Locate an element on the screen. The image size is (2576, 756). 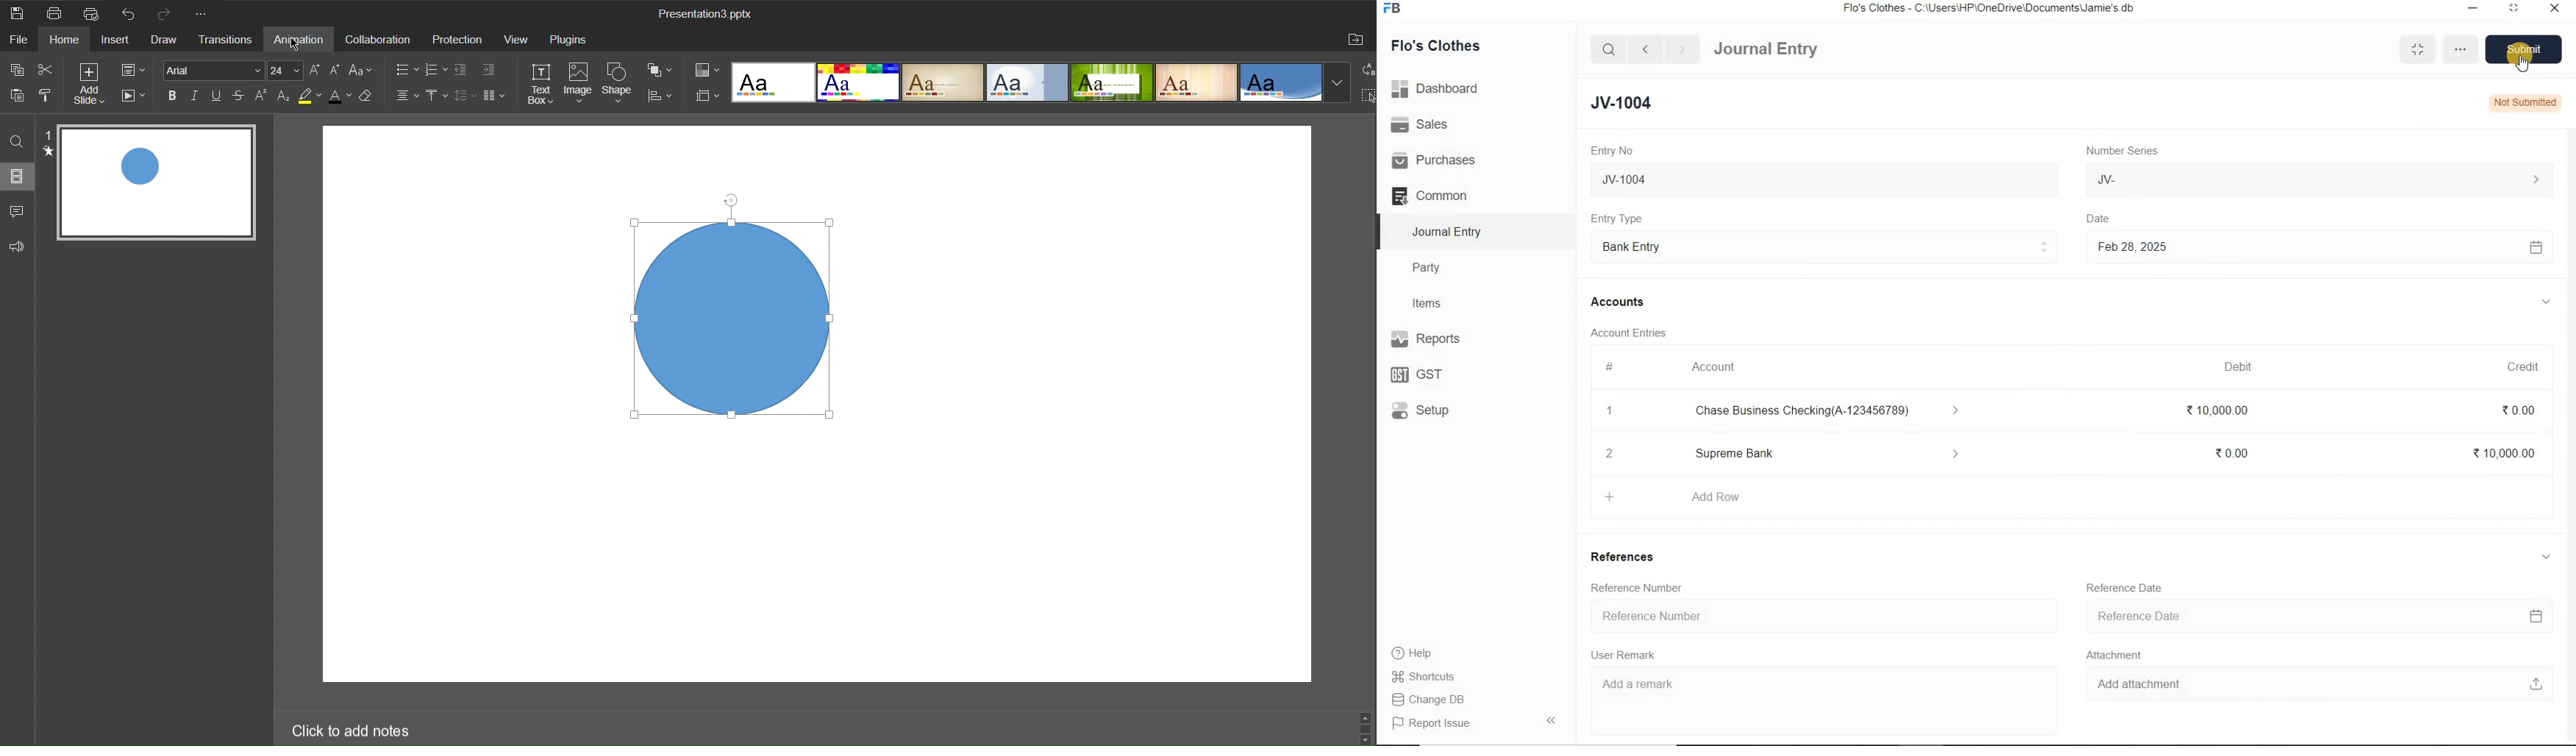
Draw is located at coordinates (167, 41).